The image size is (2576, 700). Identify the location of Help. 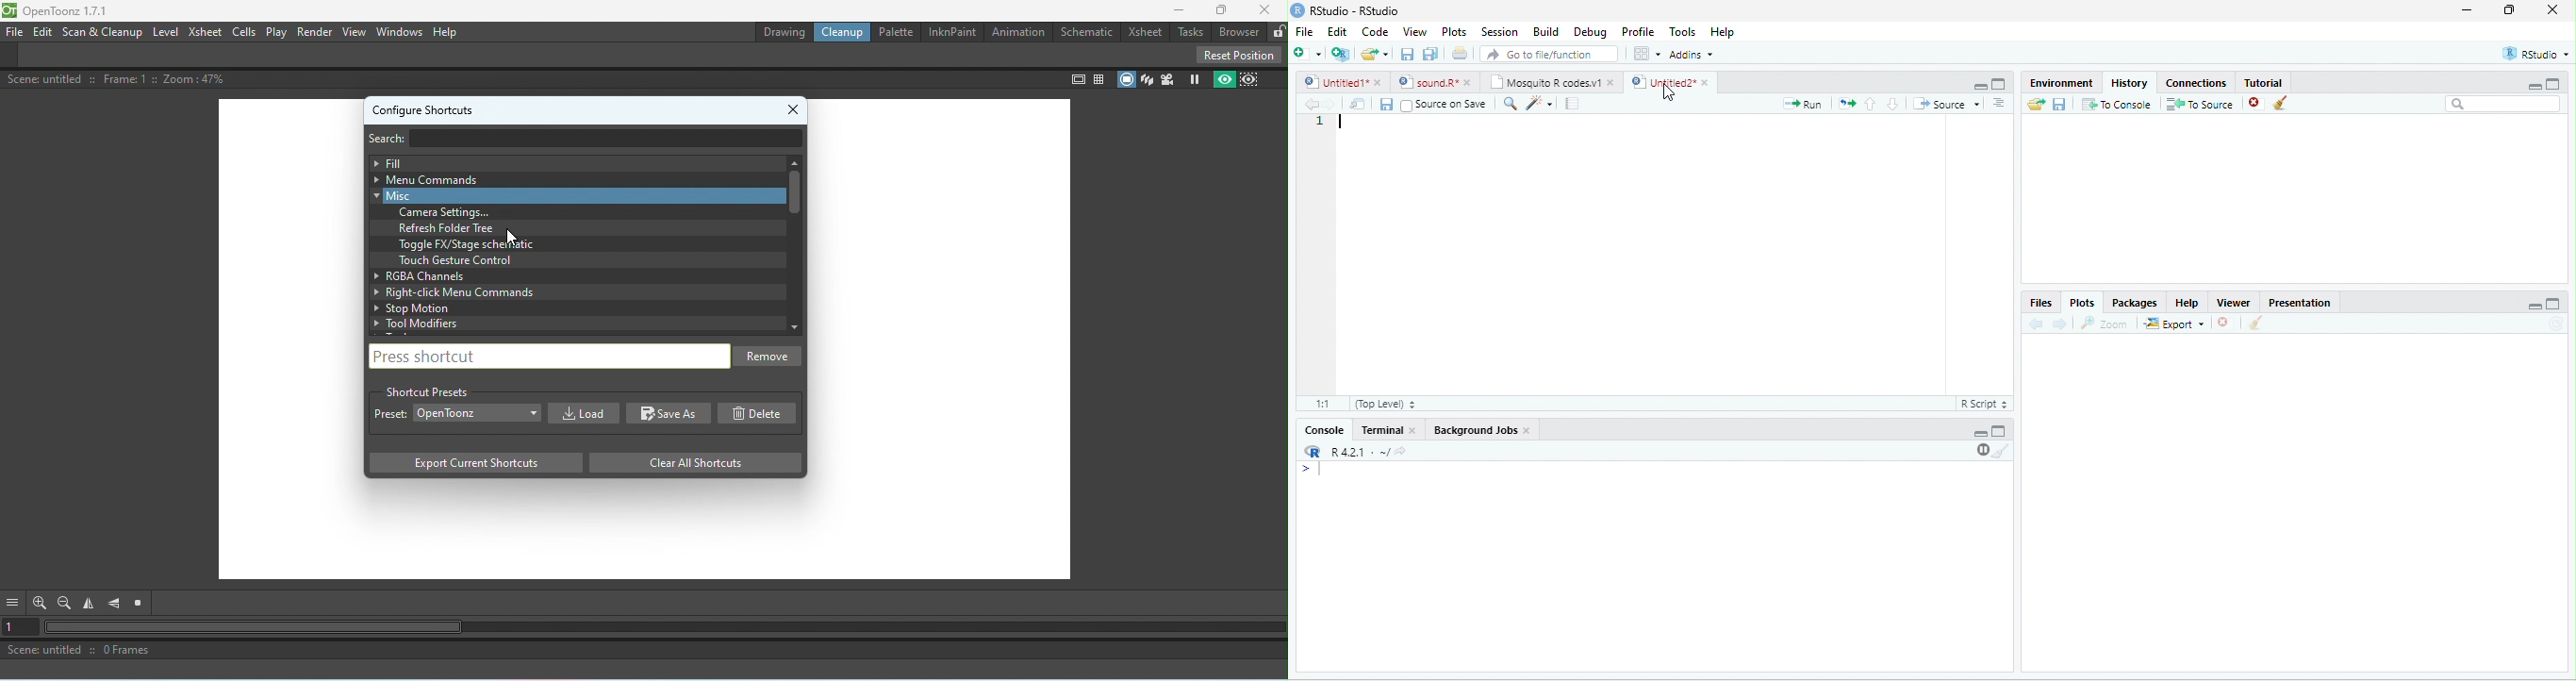
(2188, 303).